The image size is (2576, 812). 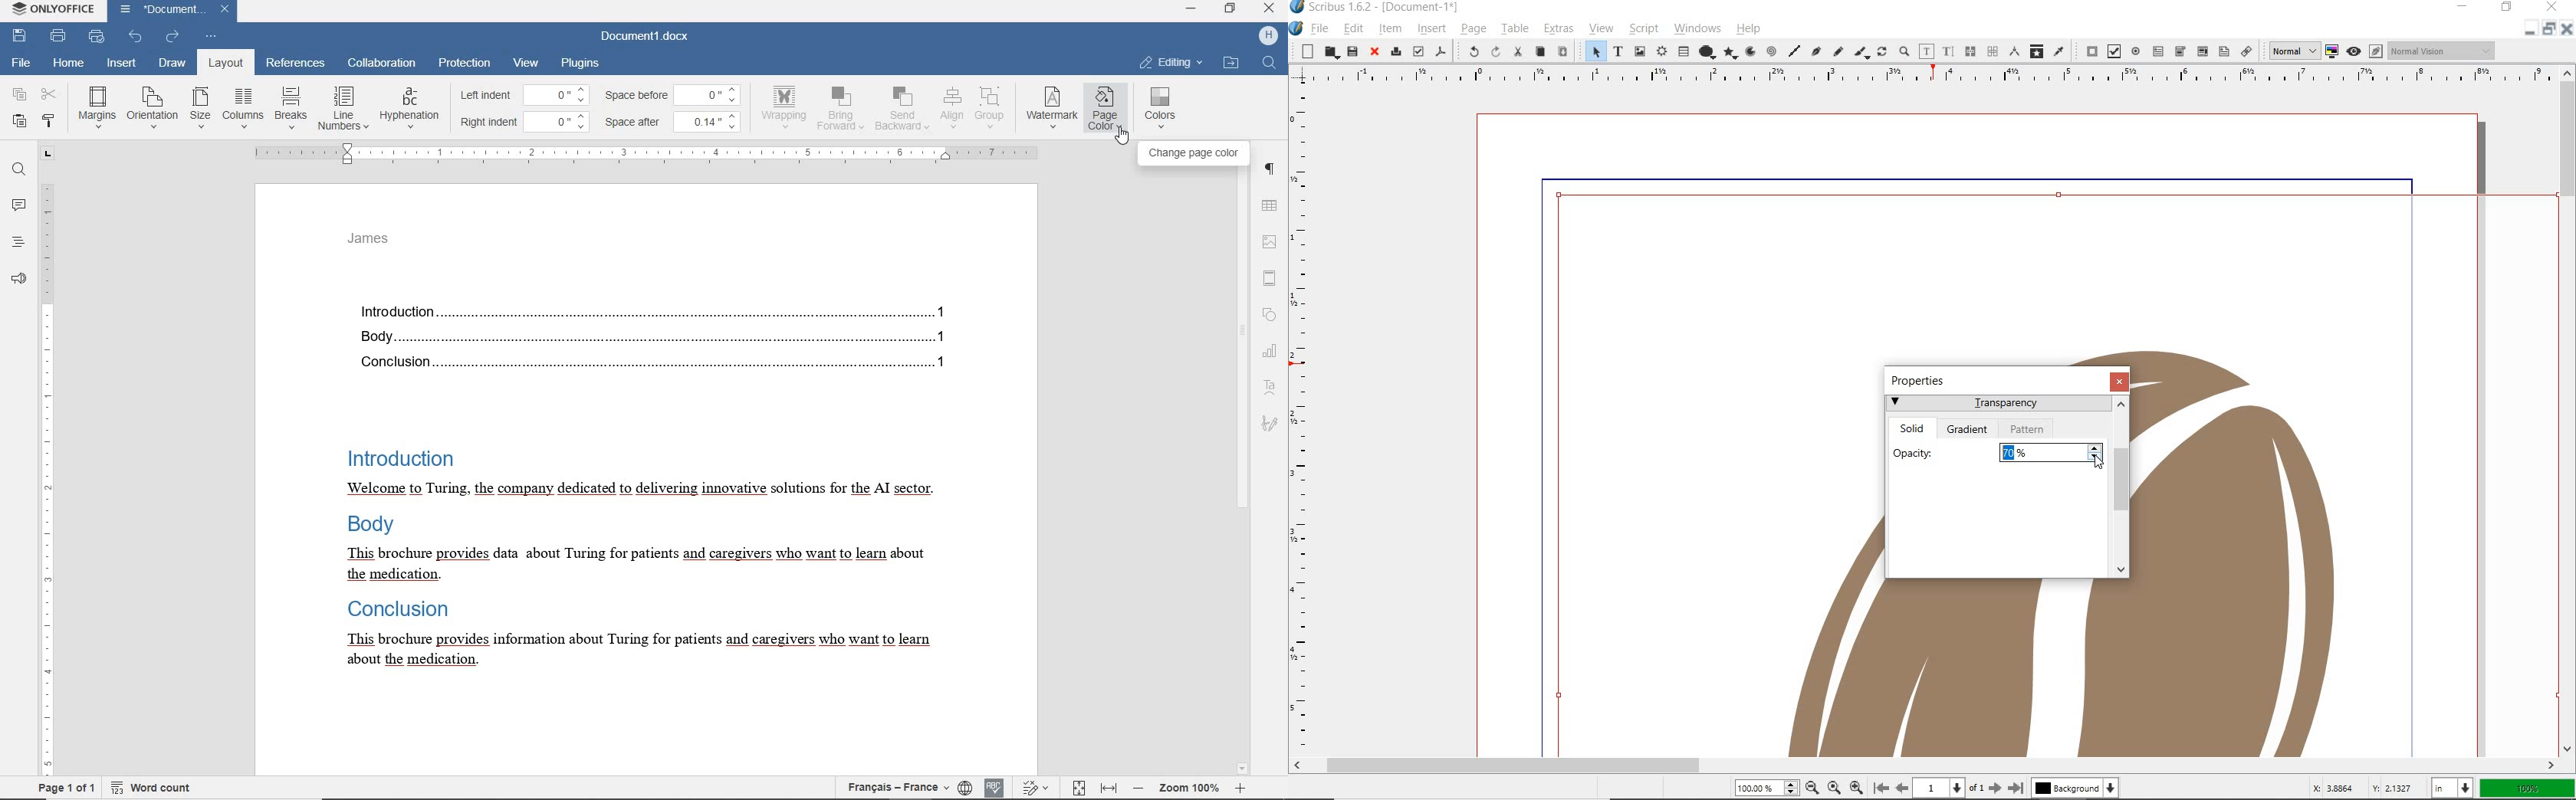 What do you see at coordinates (384, 239) in the screenshot?
I see `header text` at bounding box center [384, 239].